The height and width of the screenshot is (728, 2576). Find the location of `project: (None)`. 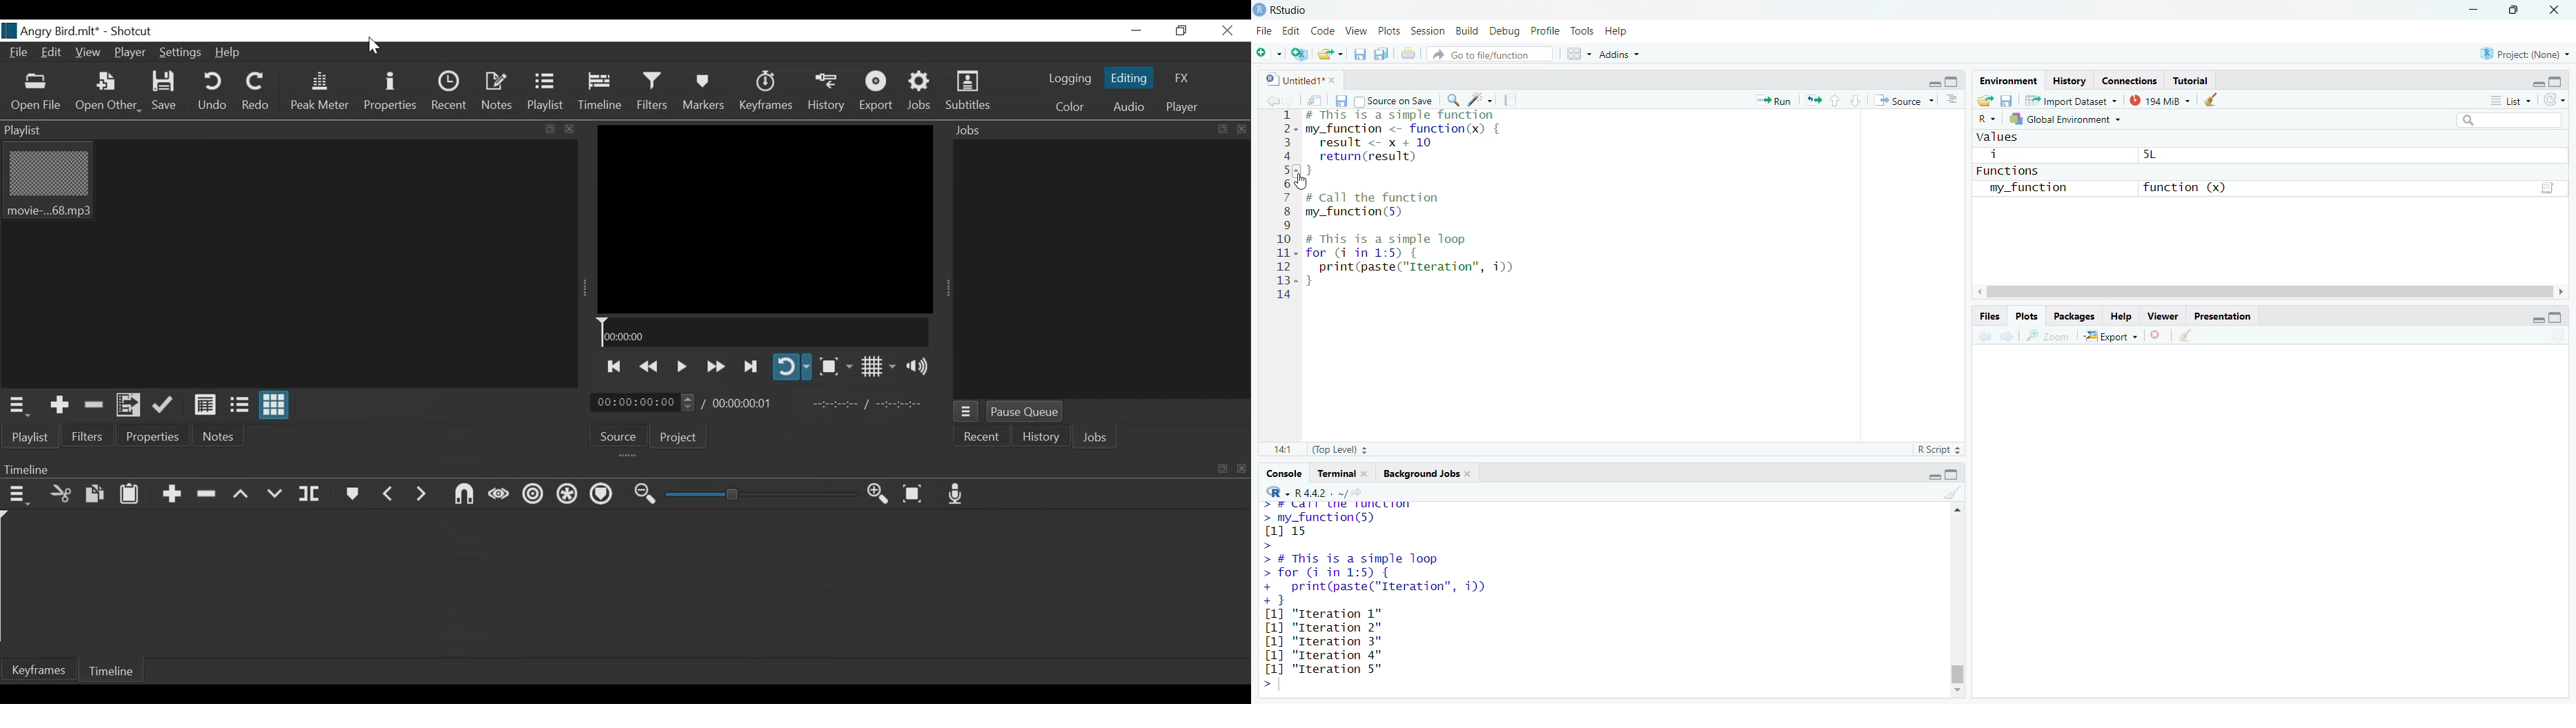

project: (None) is located at coordinates (2526, 55).